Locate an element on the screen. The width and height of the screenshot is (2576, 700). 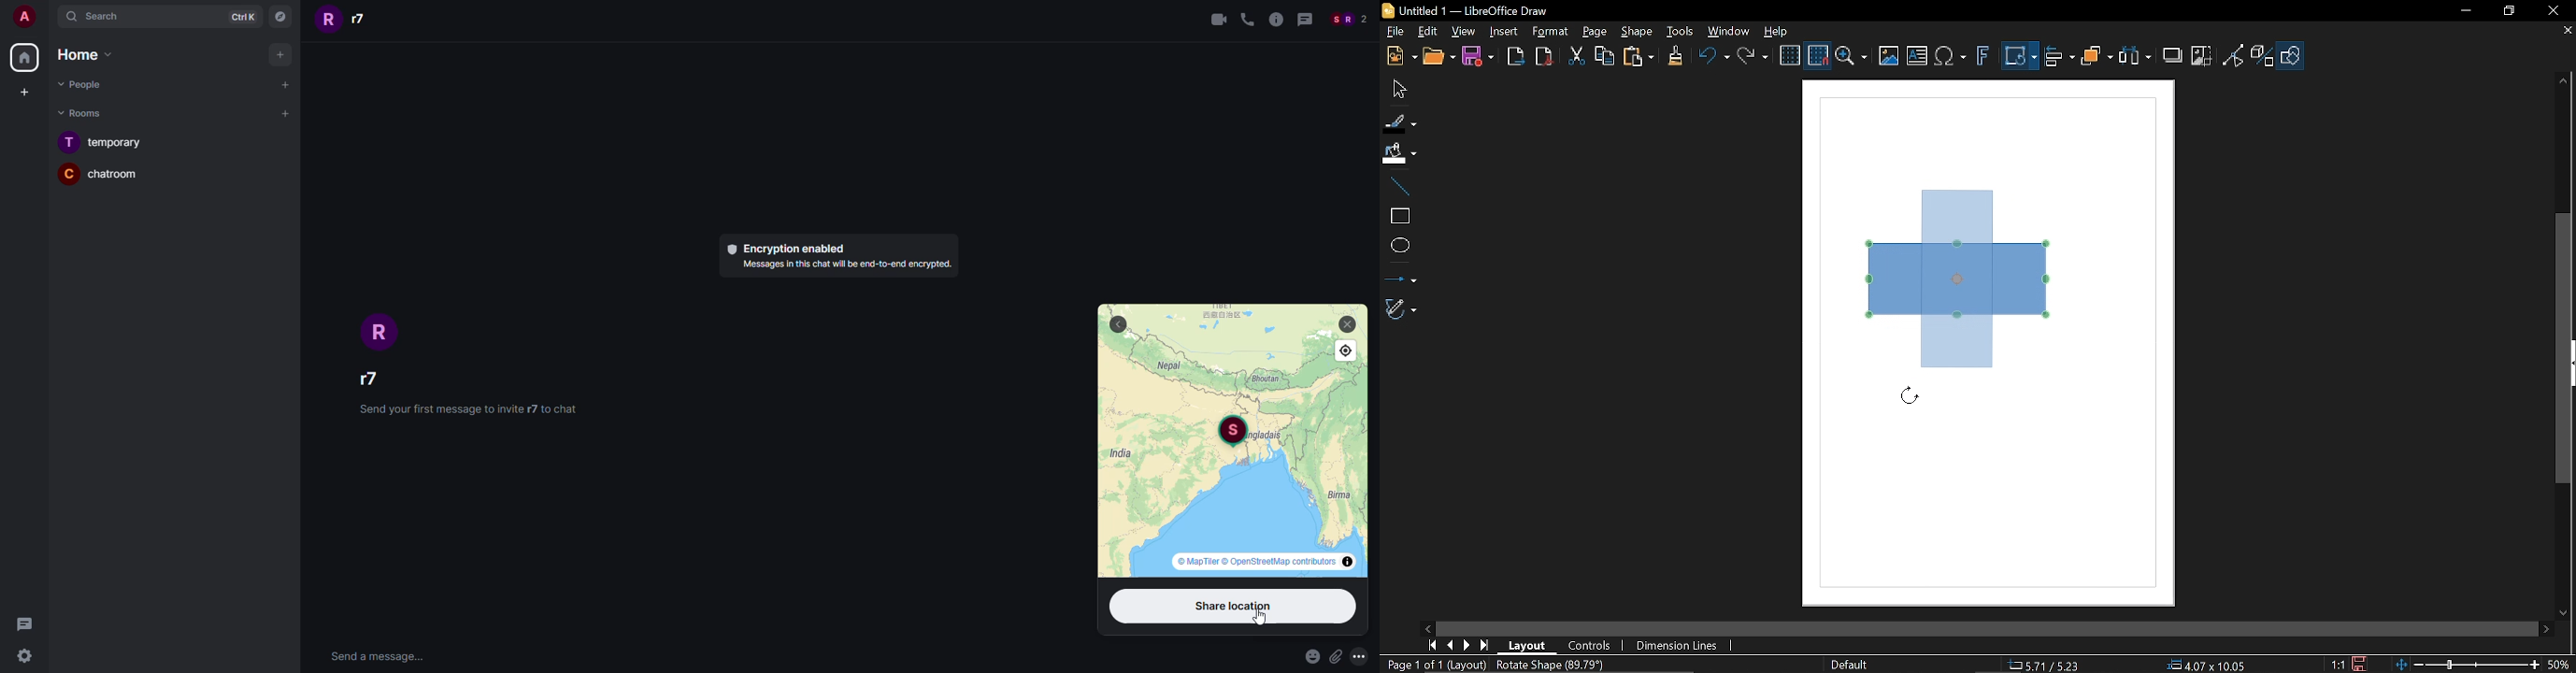
Page 1 of 1 (Layout) is located at coordinates (1436, 666).